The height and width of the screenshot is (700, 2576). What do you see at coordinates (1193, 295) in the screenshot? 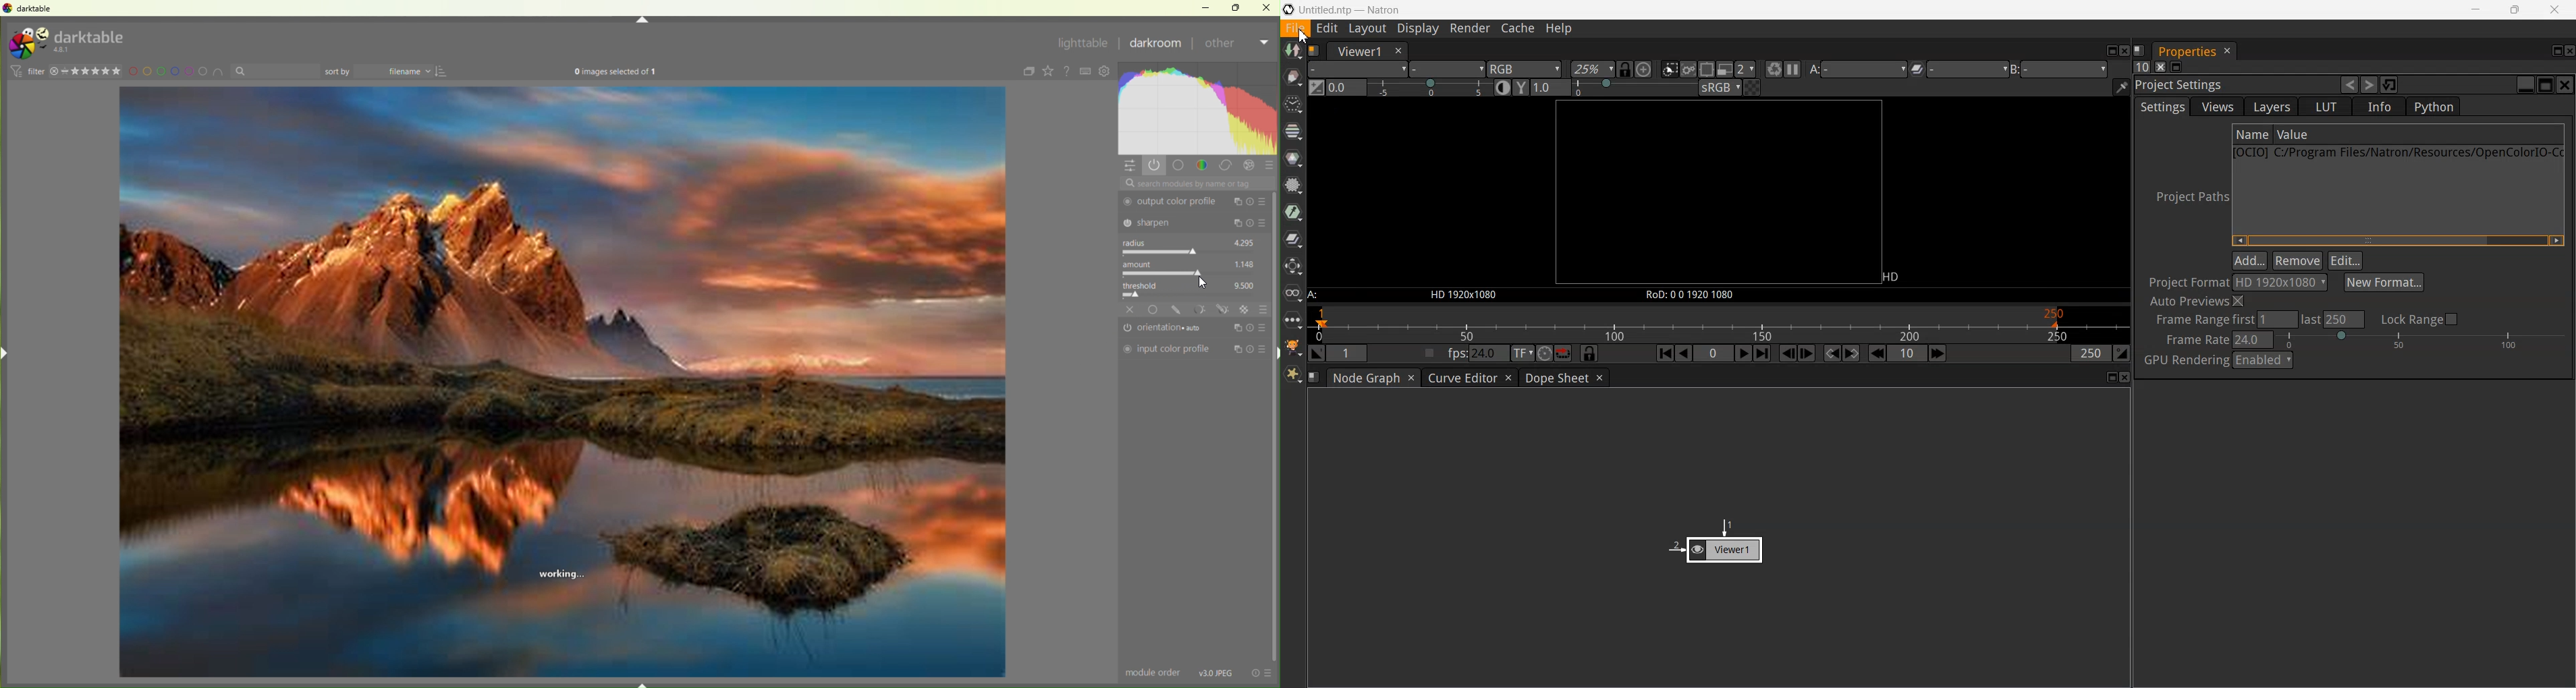
I see `input slider` at bounding box center [1193, 295].